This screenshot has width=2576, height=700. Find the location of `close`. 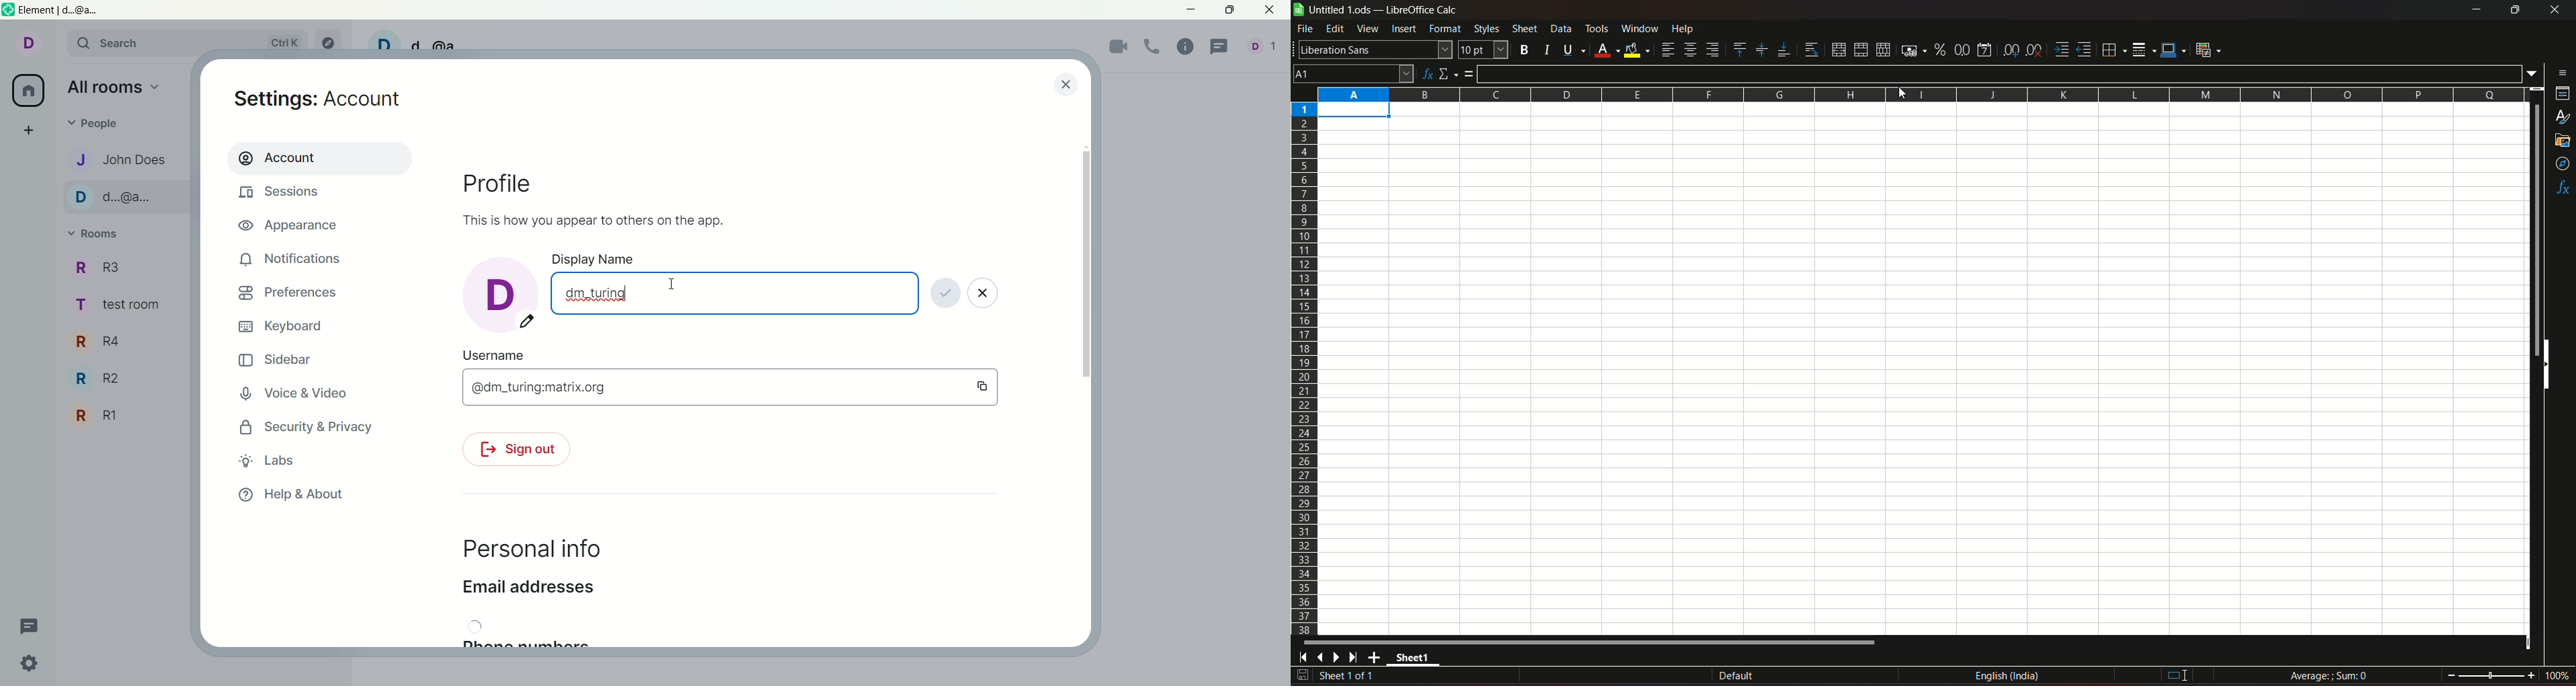

close is located at coordinates (1271, 11).